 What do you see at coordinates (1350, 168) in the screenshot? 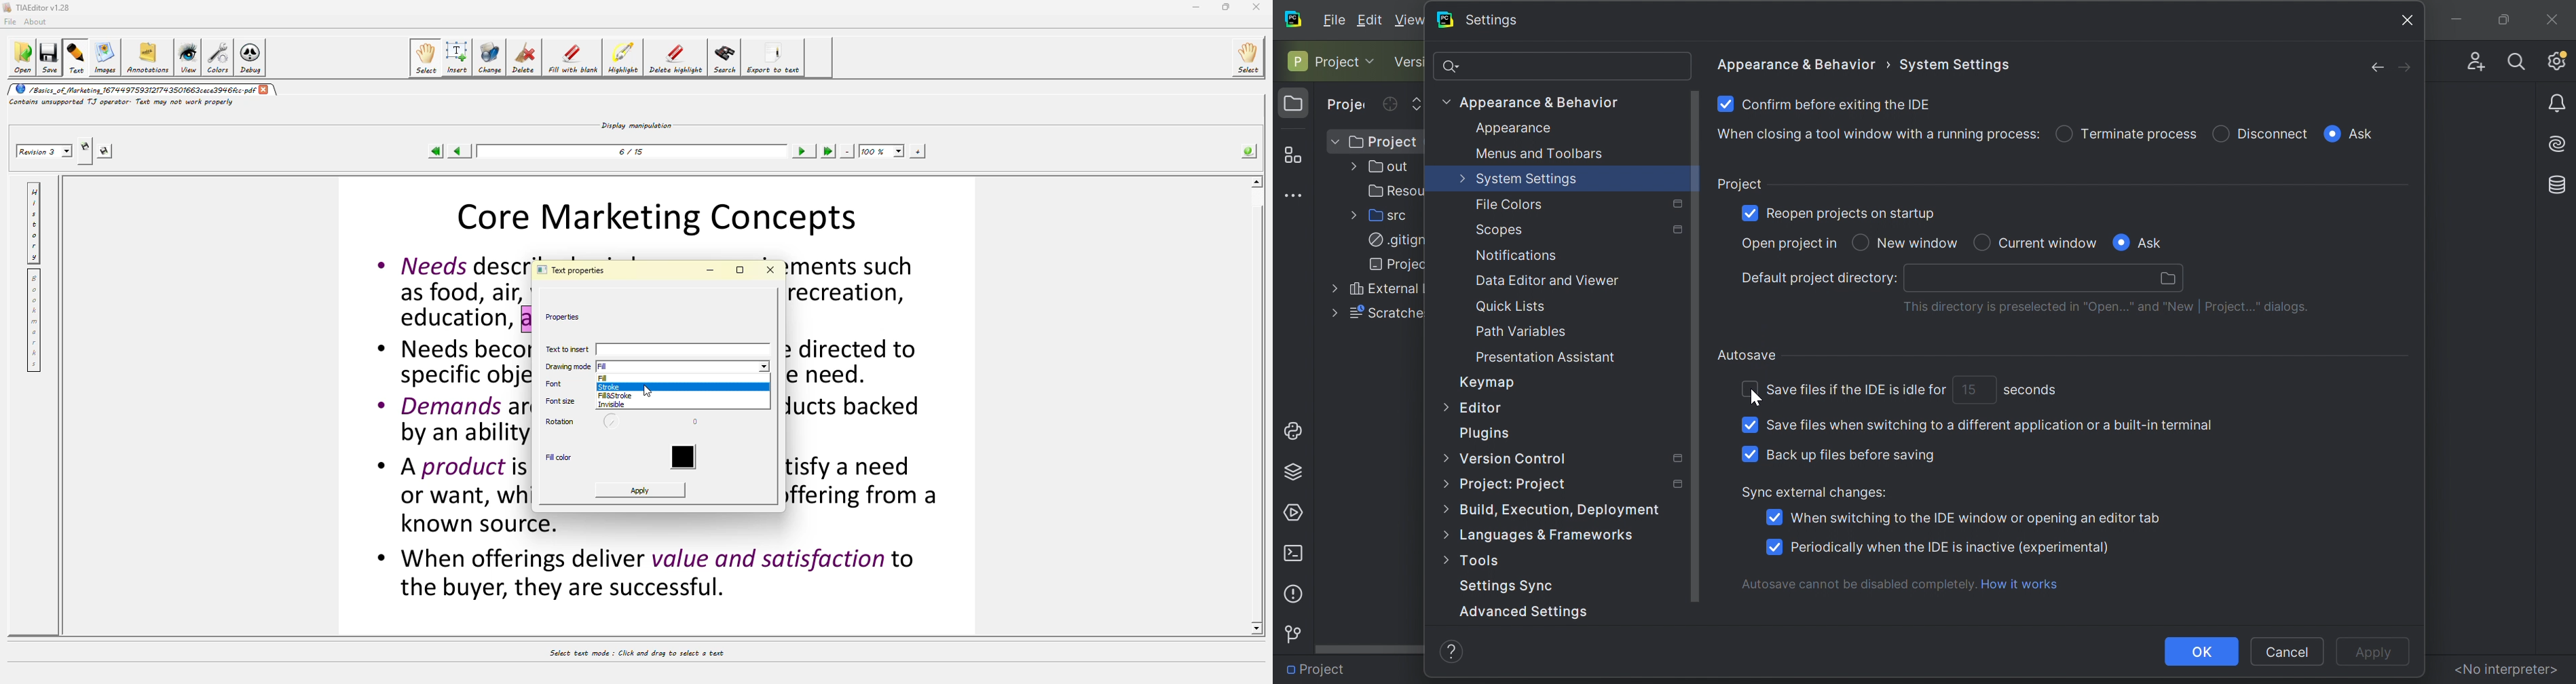
I see `More` at bounding box center [1350, 168].